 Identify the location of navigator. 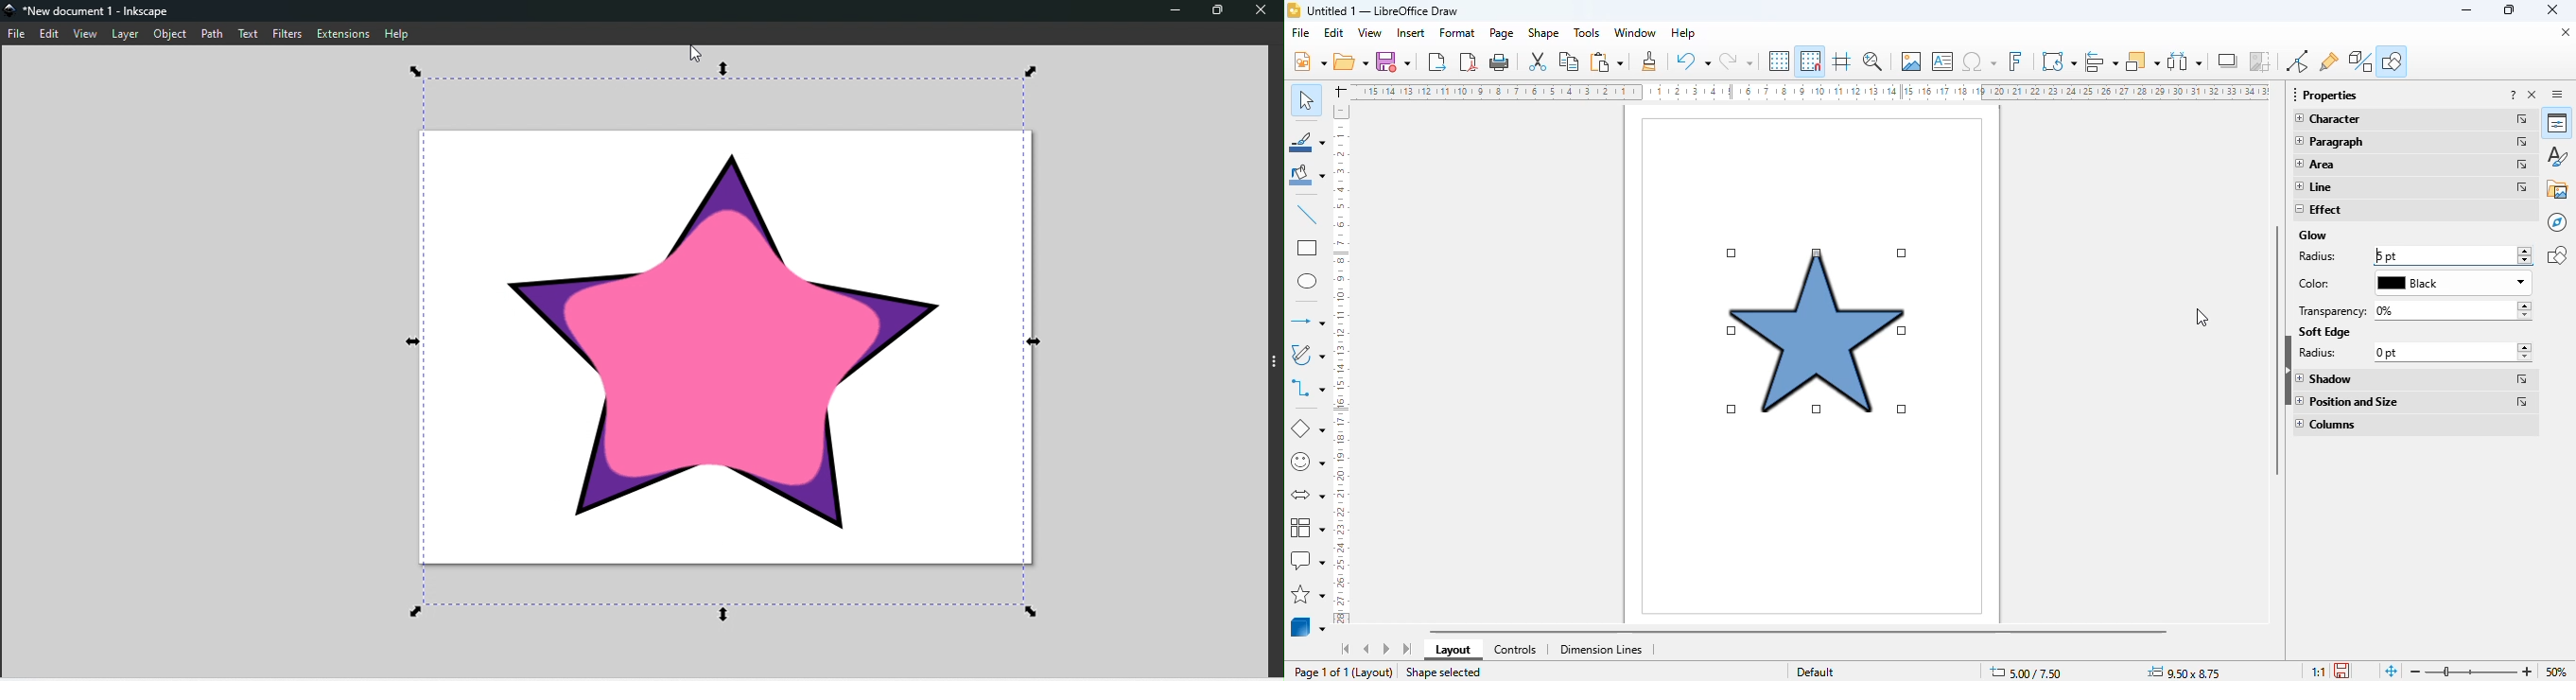
(2558, 222).